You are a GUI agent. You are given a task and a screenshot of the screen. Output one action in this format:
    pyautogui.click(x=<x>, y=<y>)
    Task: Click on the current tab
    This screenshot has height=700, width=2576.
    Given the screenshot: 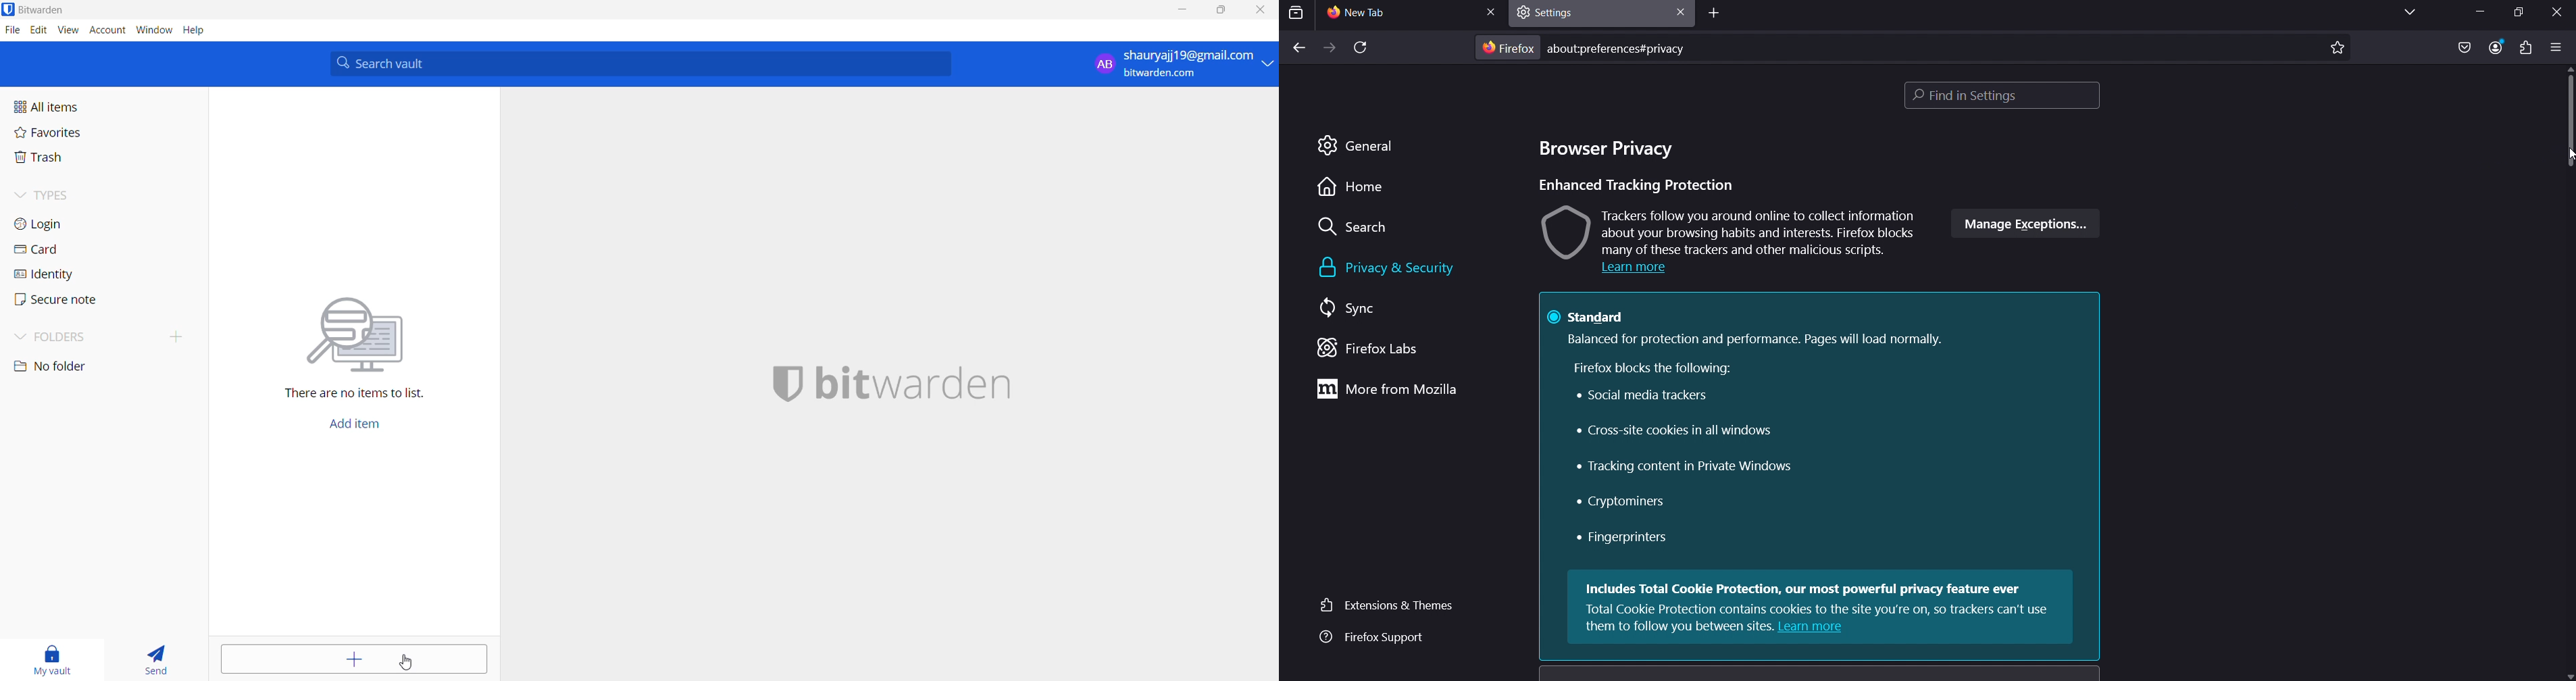 What is the action you would take?
    pyautogui.click(x=1373, y=14)
    